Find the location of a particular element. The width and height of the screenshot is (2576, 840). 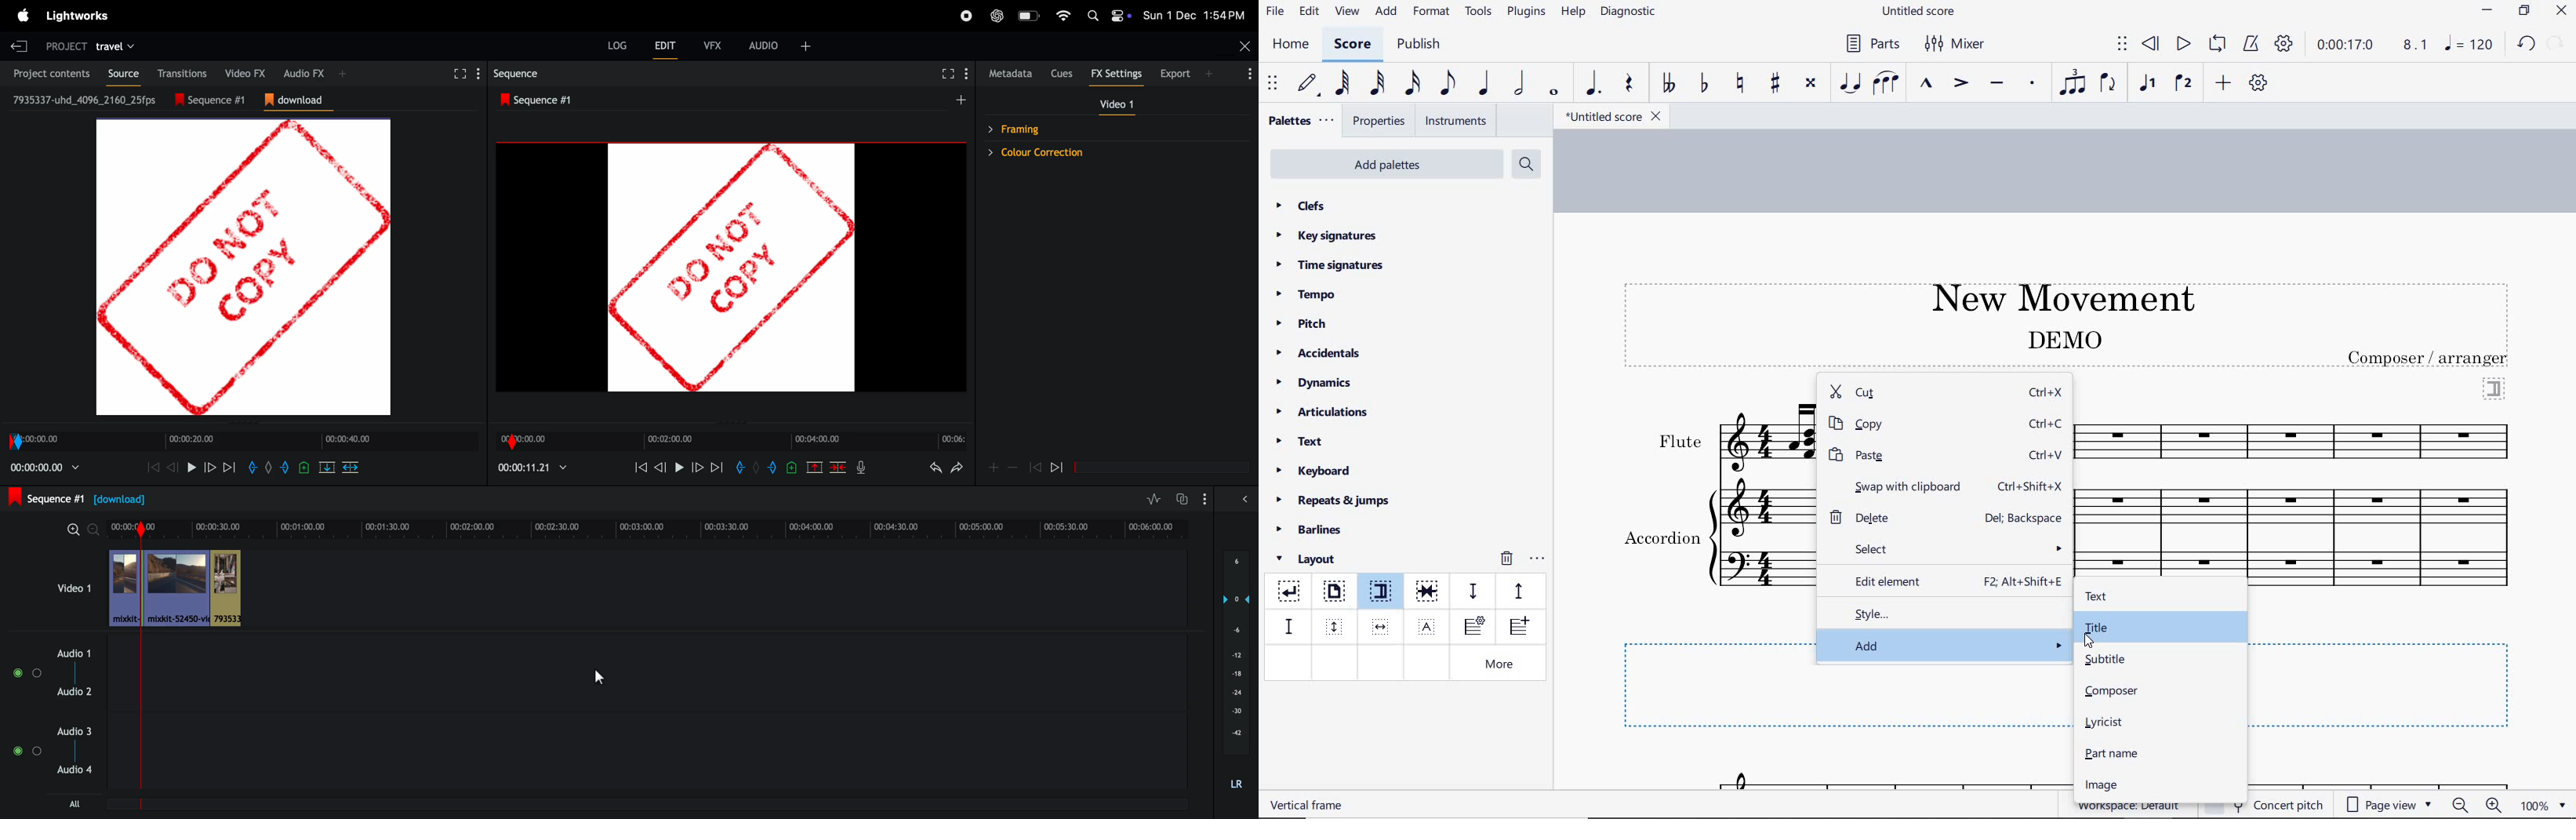

accent is located at coordinates (1960, 83).